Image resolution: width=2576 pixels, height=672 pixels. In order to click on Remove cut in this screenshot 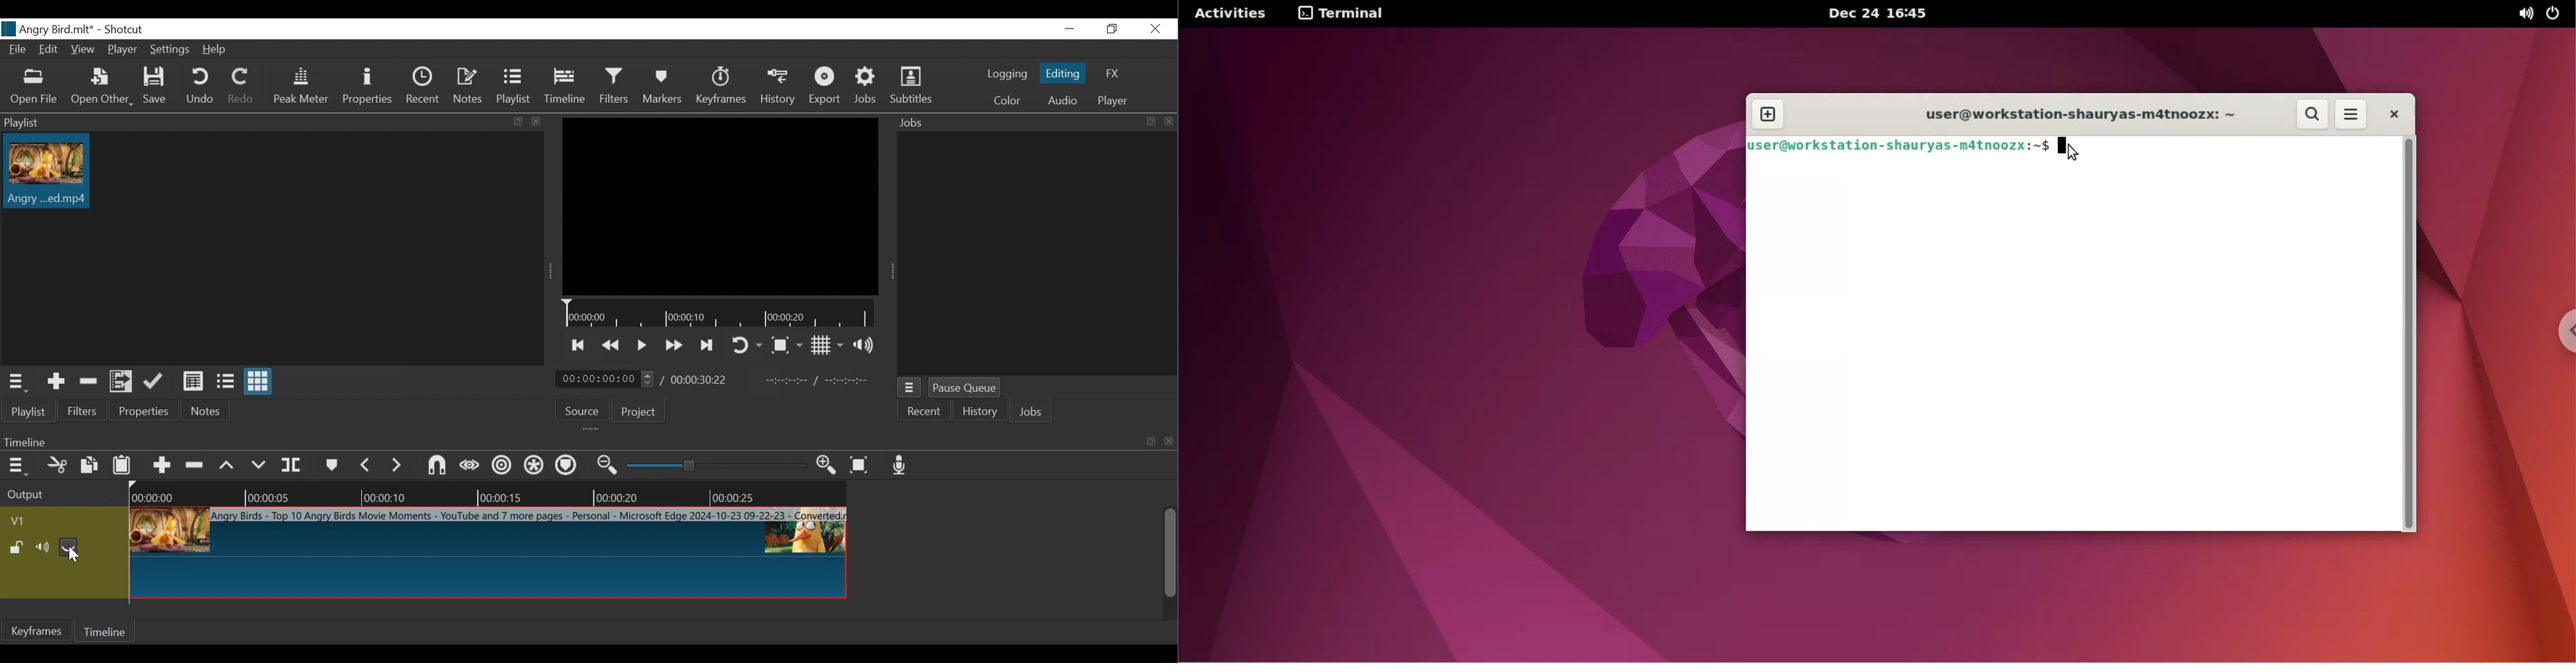, I will do `click(85, 381)`.